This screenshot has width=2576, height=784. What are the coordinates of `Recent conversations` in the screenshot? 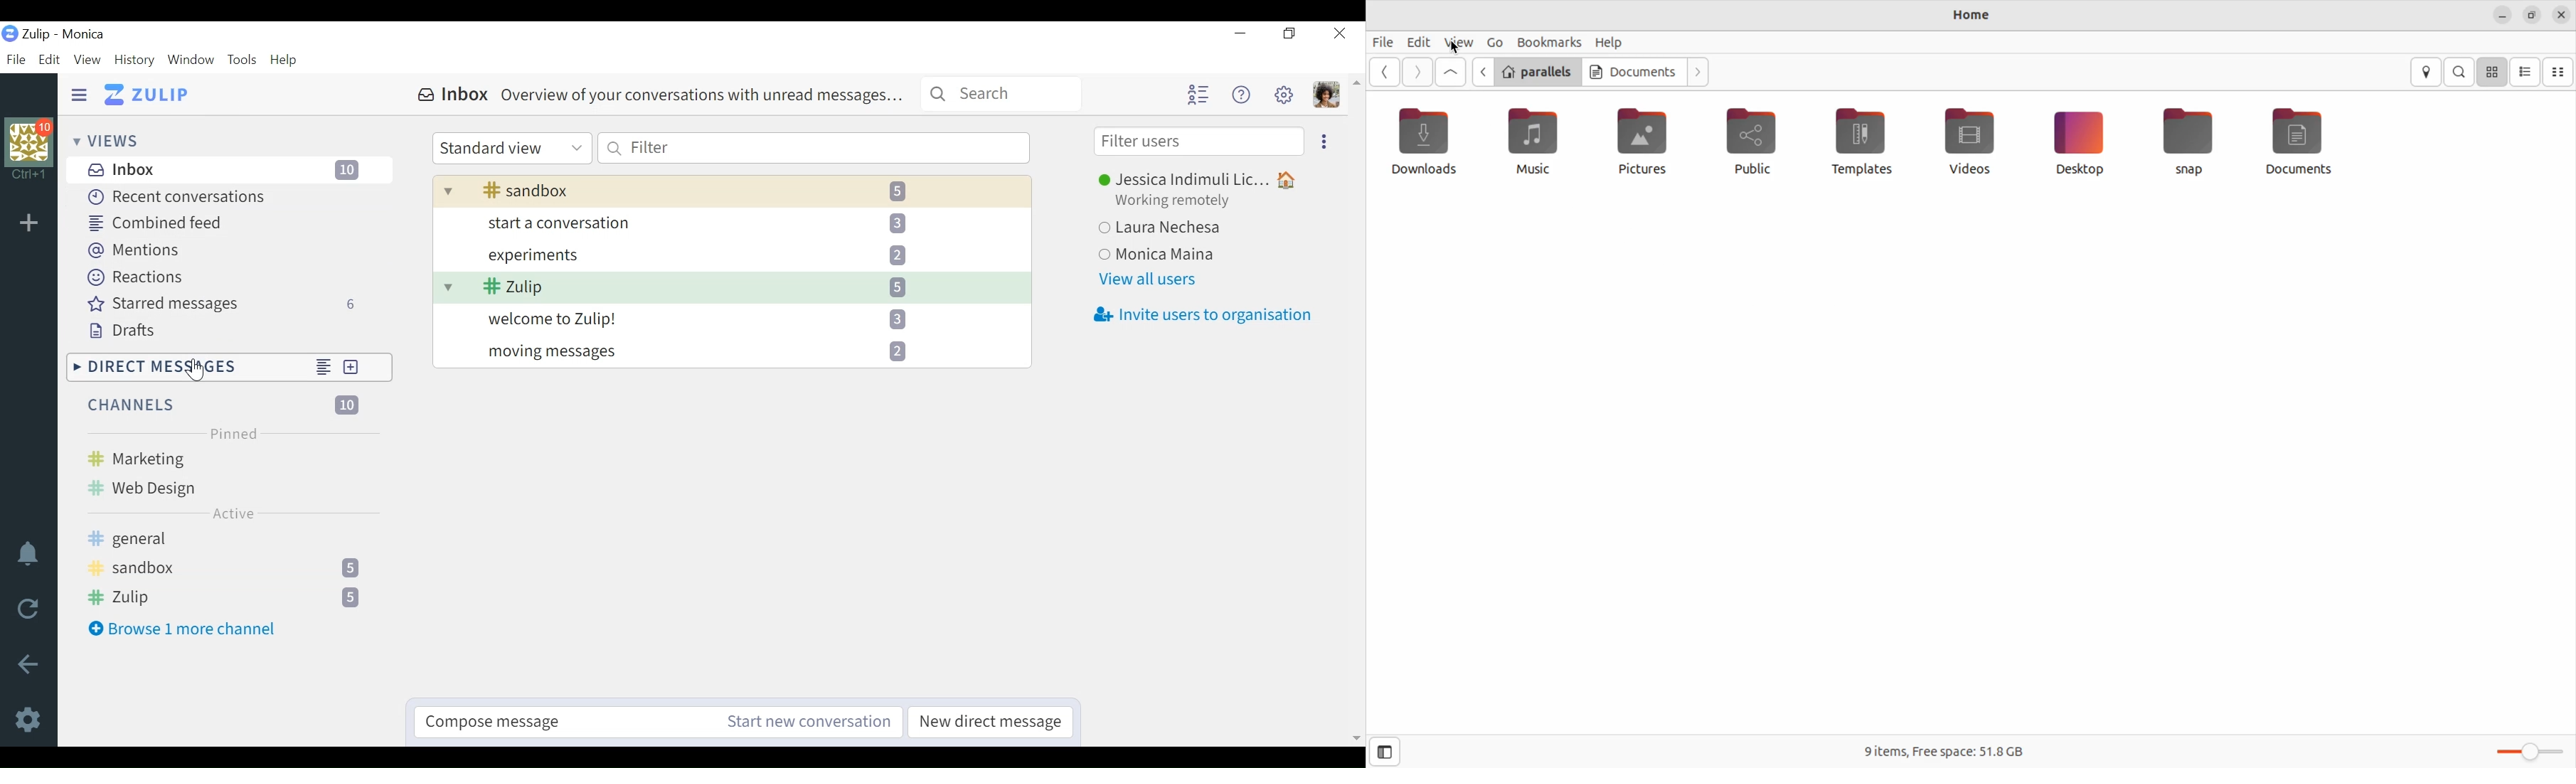 It's located at (189, 198).